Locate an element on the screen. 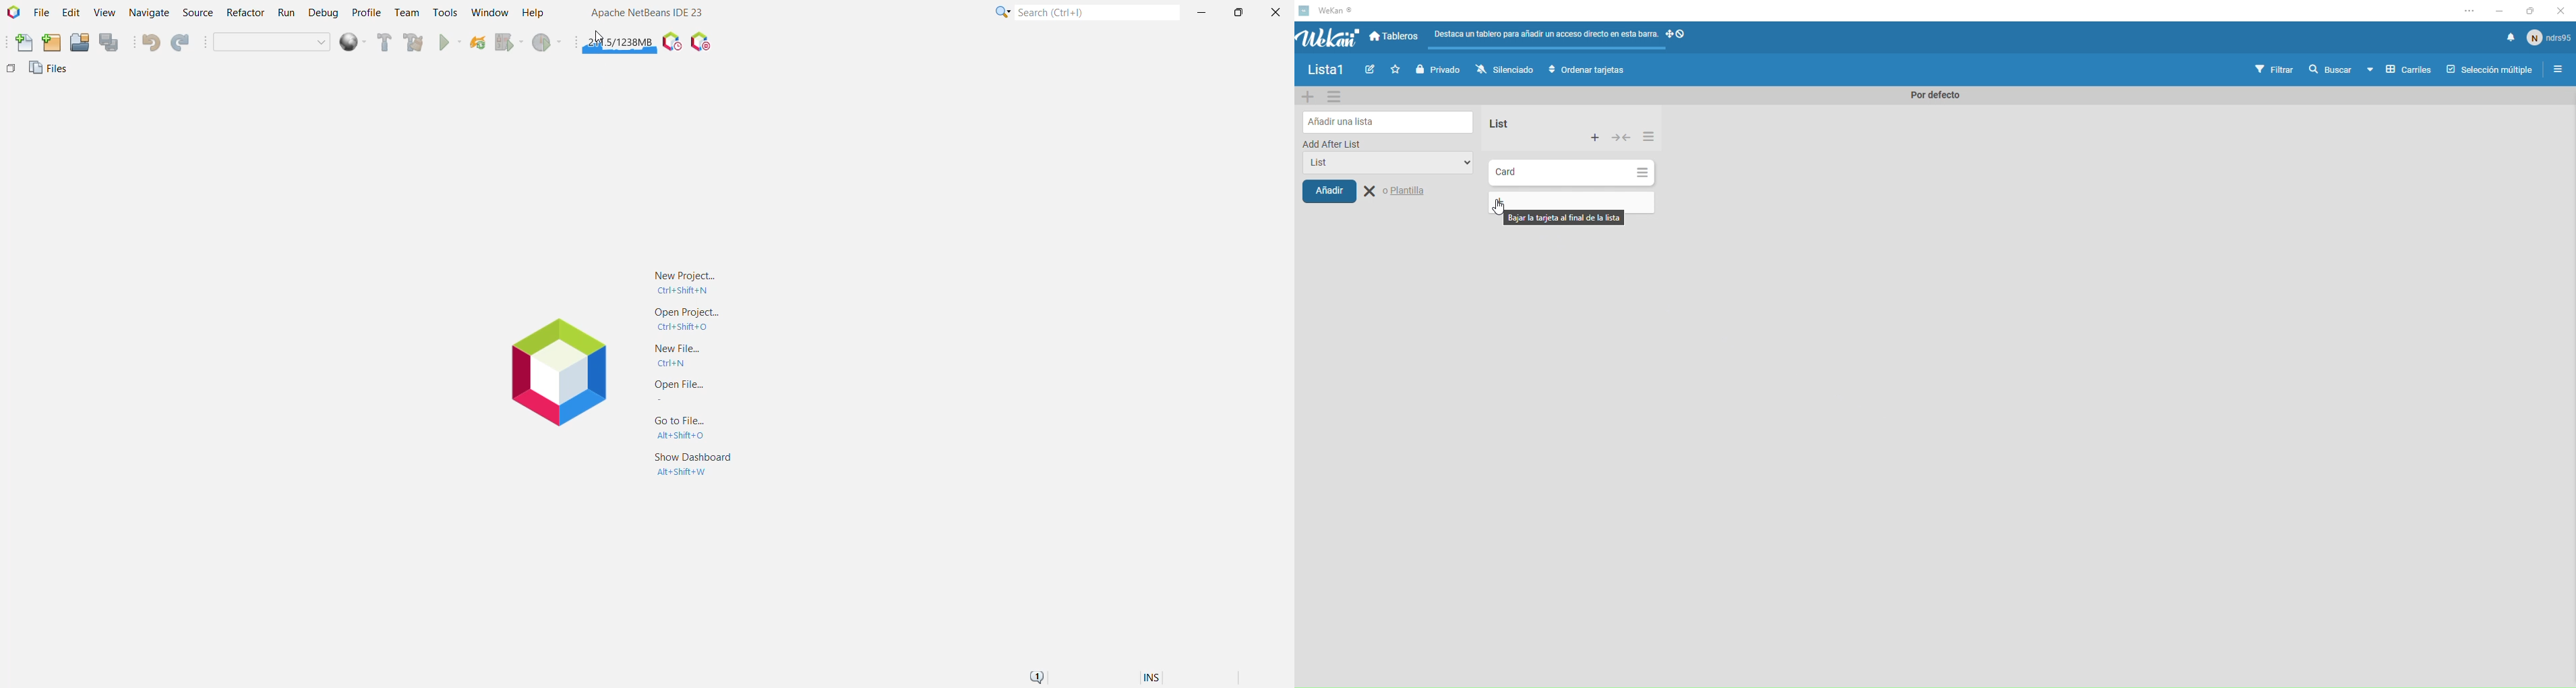  User is located at coordinates (2550, 37).